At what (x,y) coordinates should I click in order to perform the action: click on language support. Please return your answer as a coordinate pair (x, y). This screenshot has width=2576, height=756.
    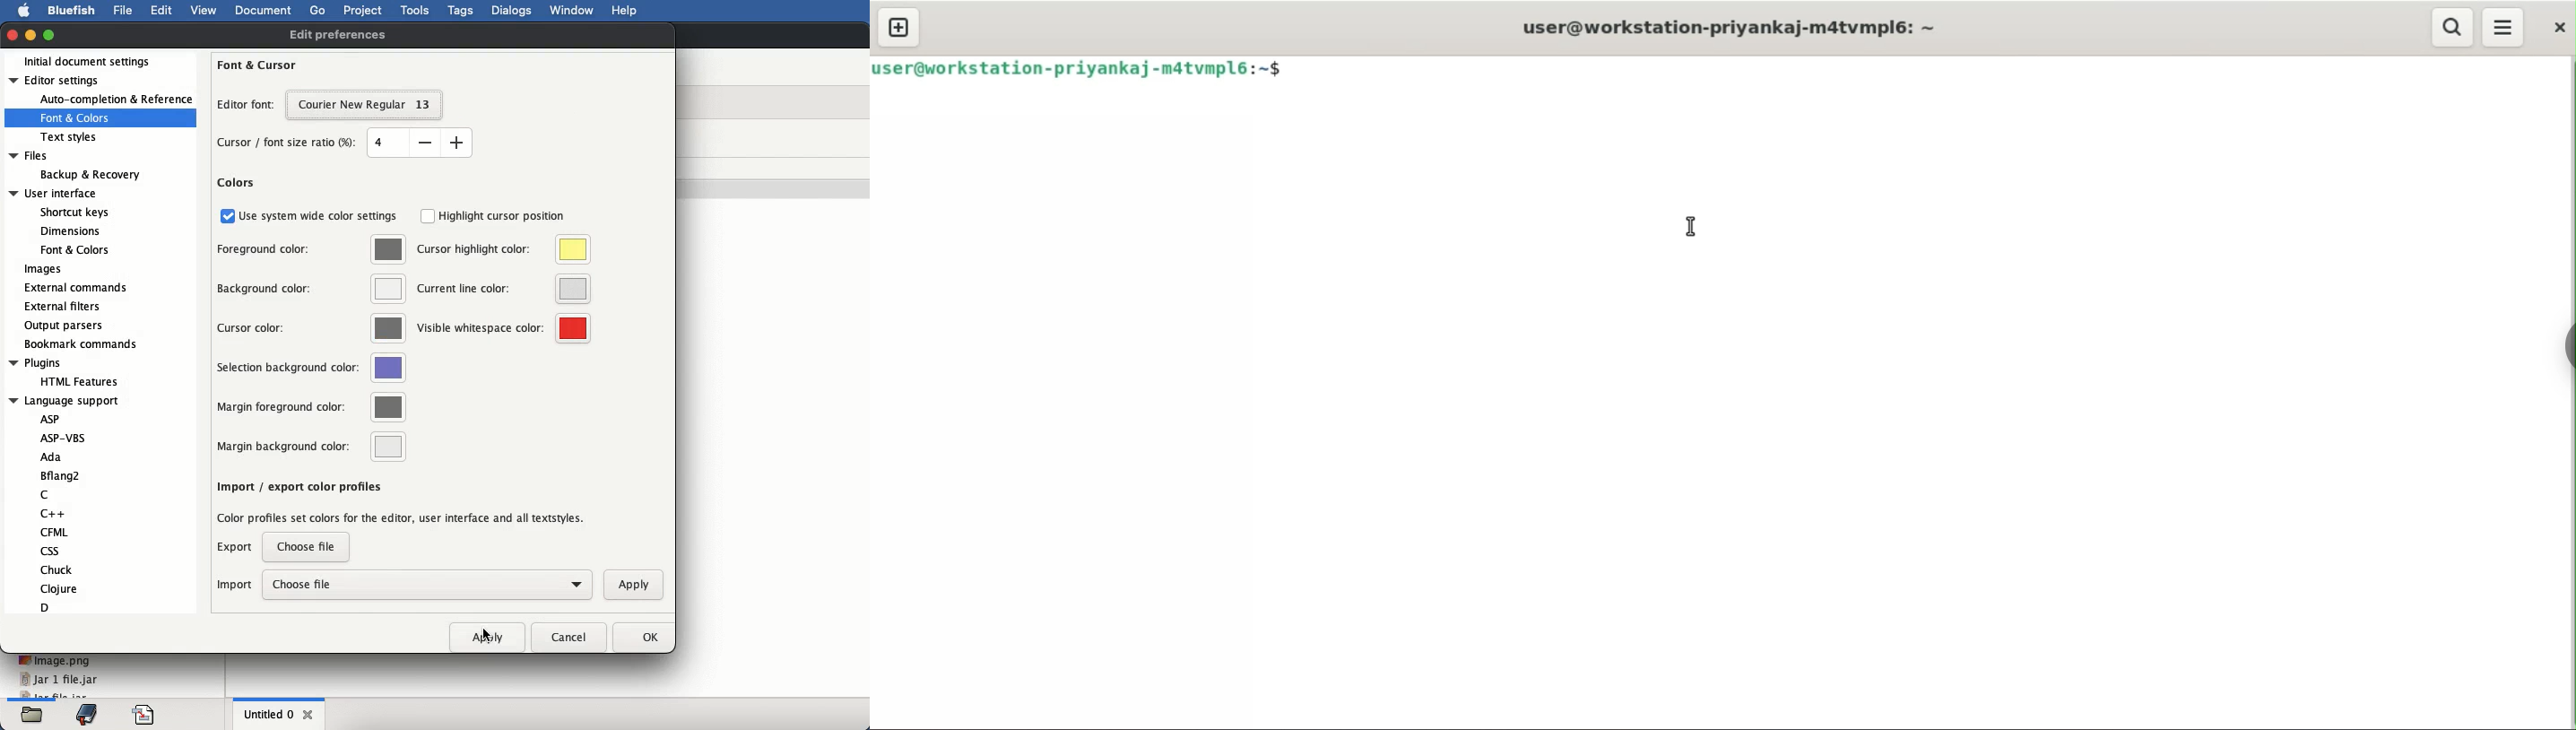
    Looking at the image, I should click on (75, 505).